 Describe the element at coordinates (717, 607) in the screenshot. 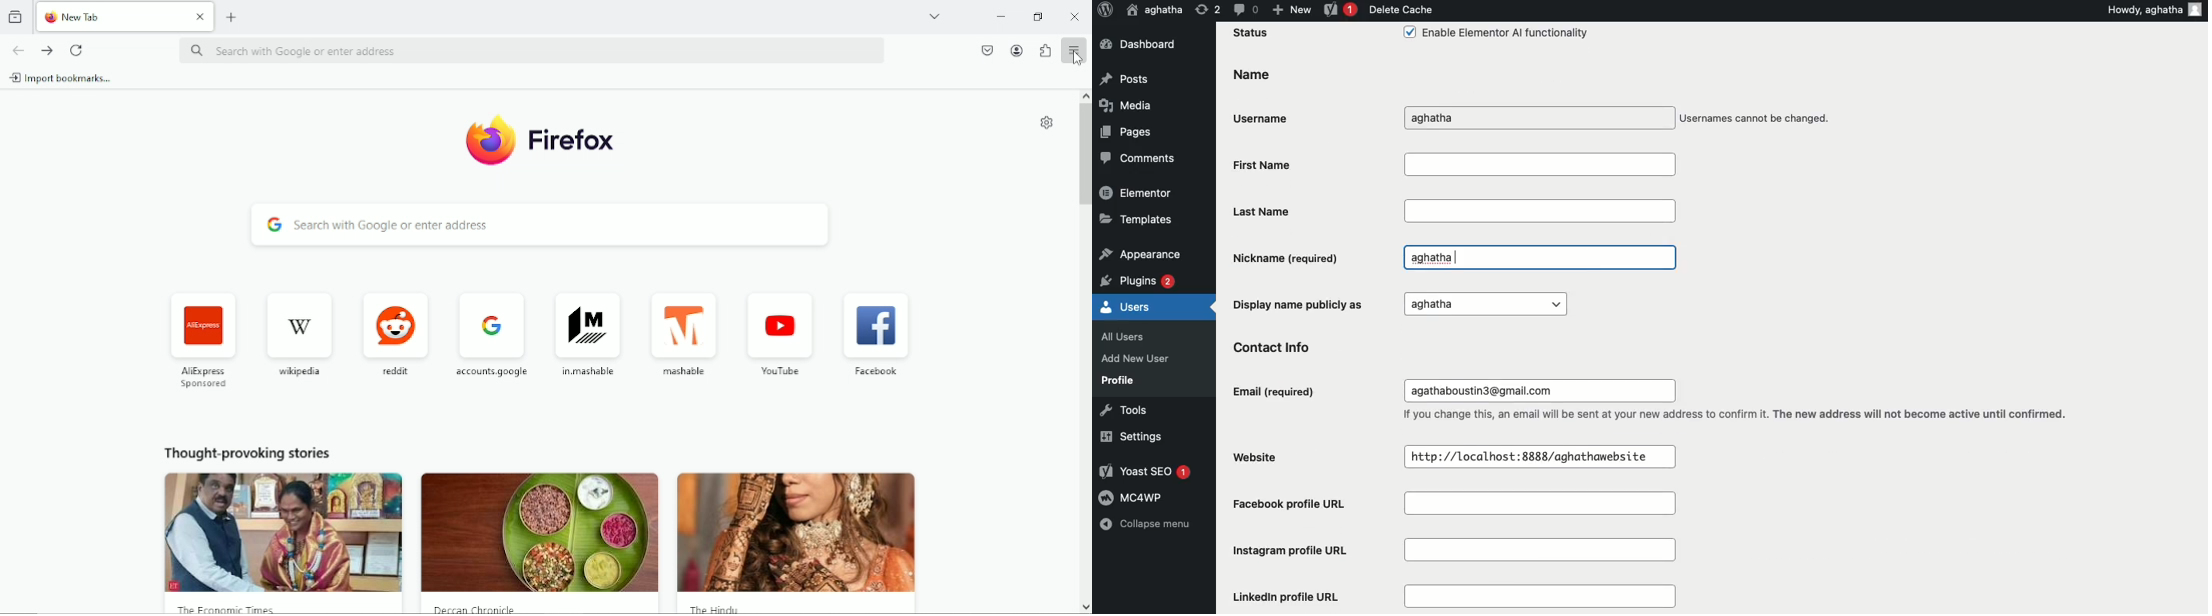

I see `the hindu ` at that location.